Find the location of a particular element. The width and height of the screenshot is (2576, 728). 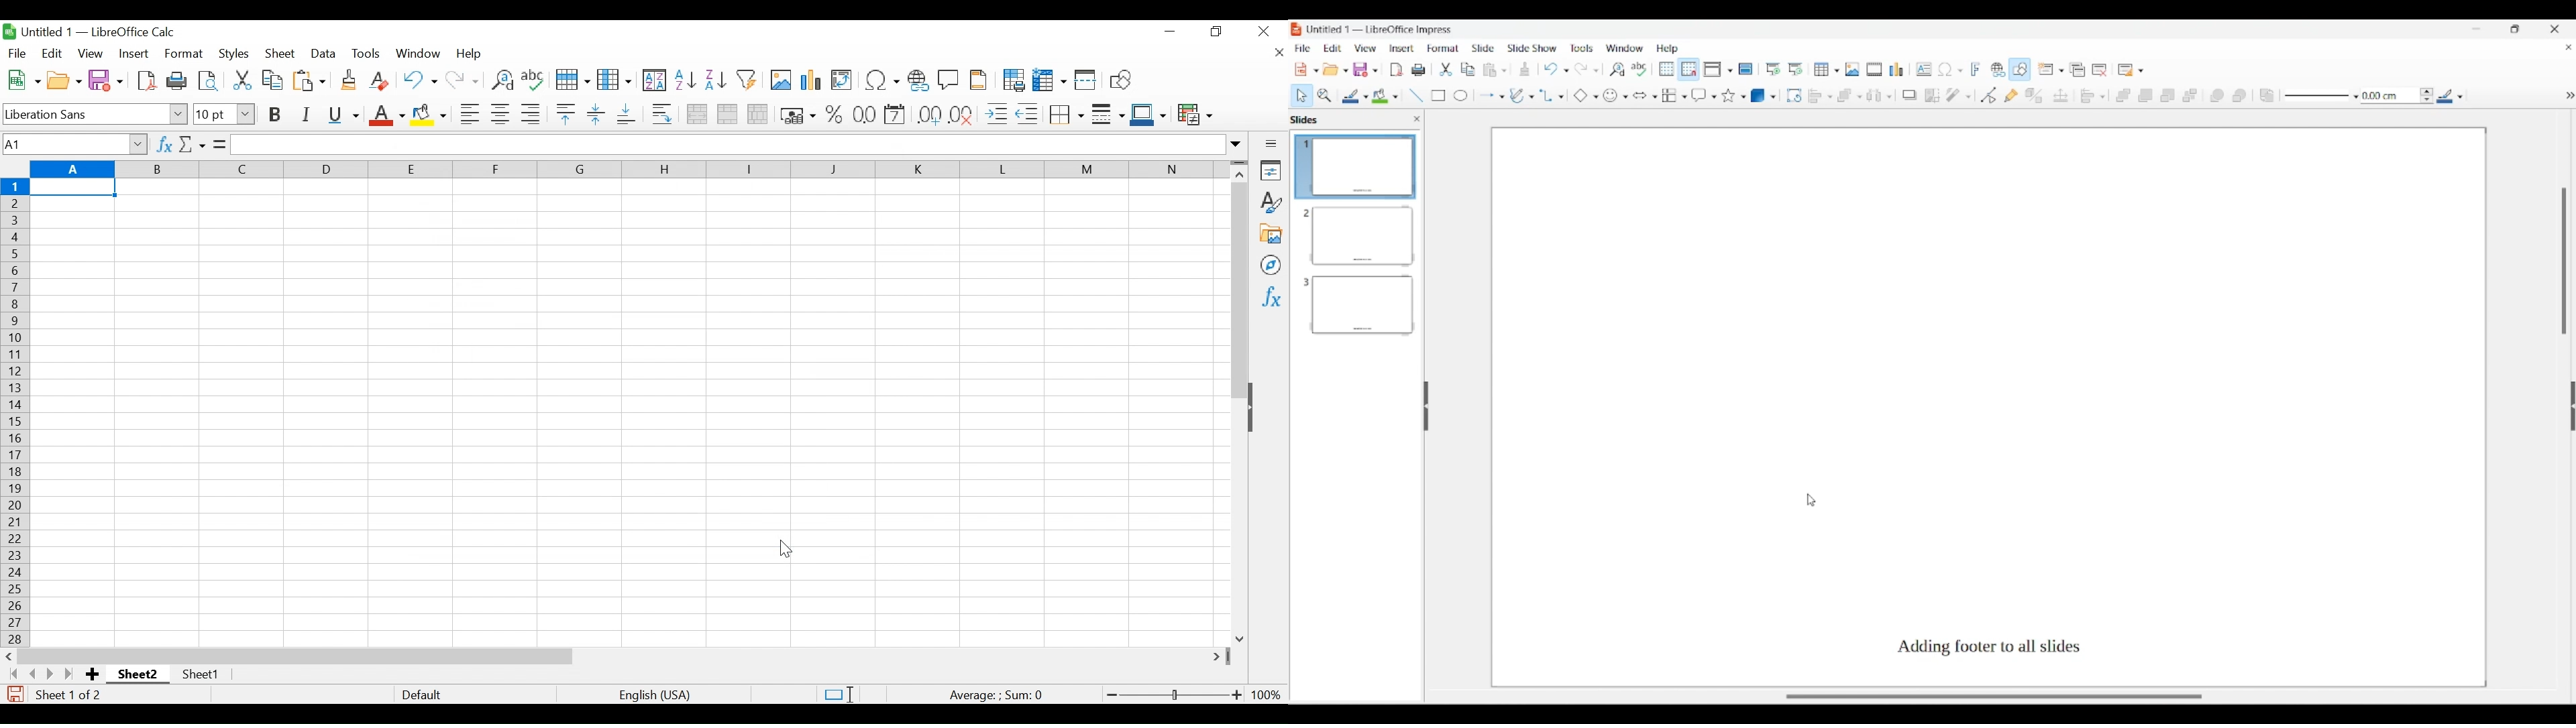

Wrap Text is located at coordinates (661, 114).